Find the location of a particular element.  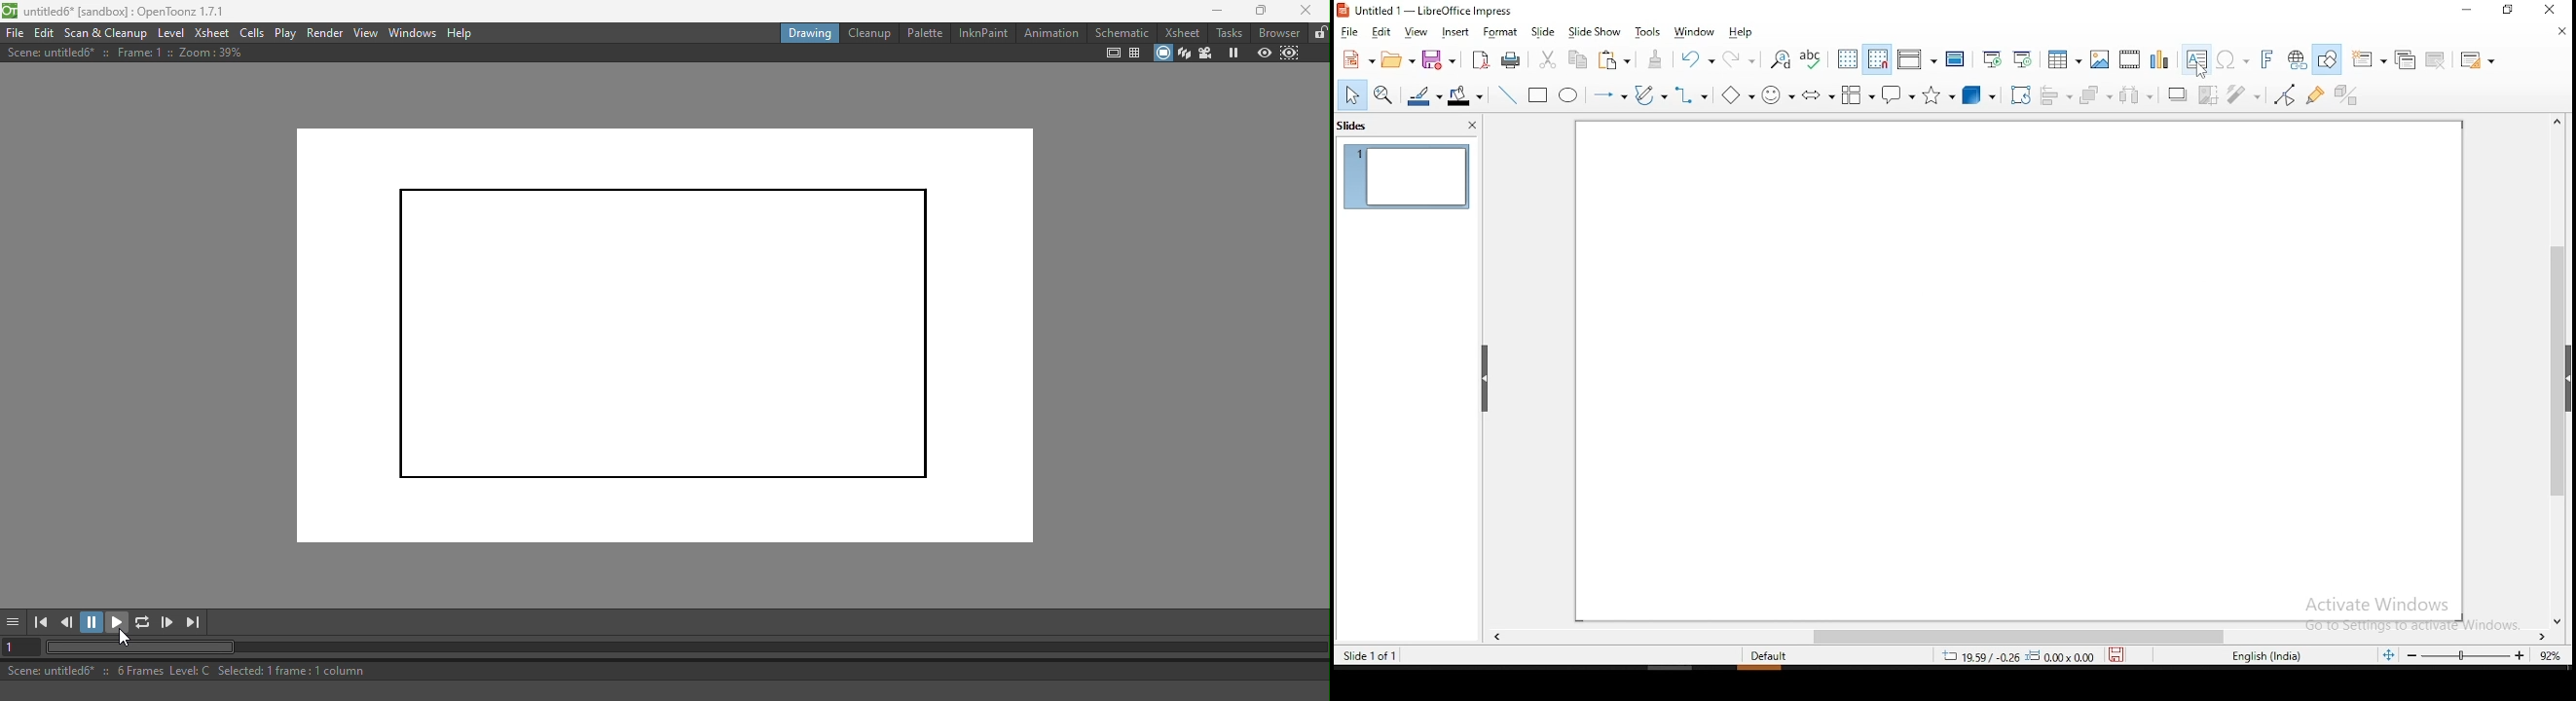

mouse pointer is located at coordinates (2201, 72).